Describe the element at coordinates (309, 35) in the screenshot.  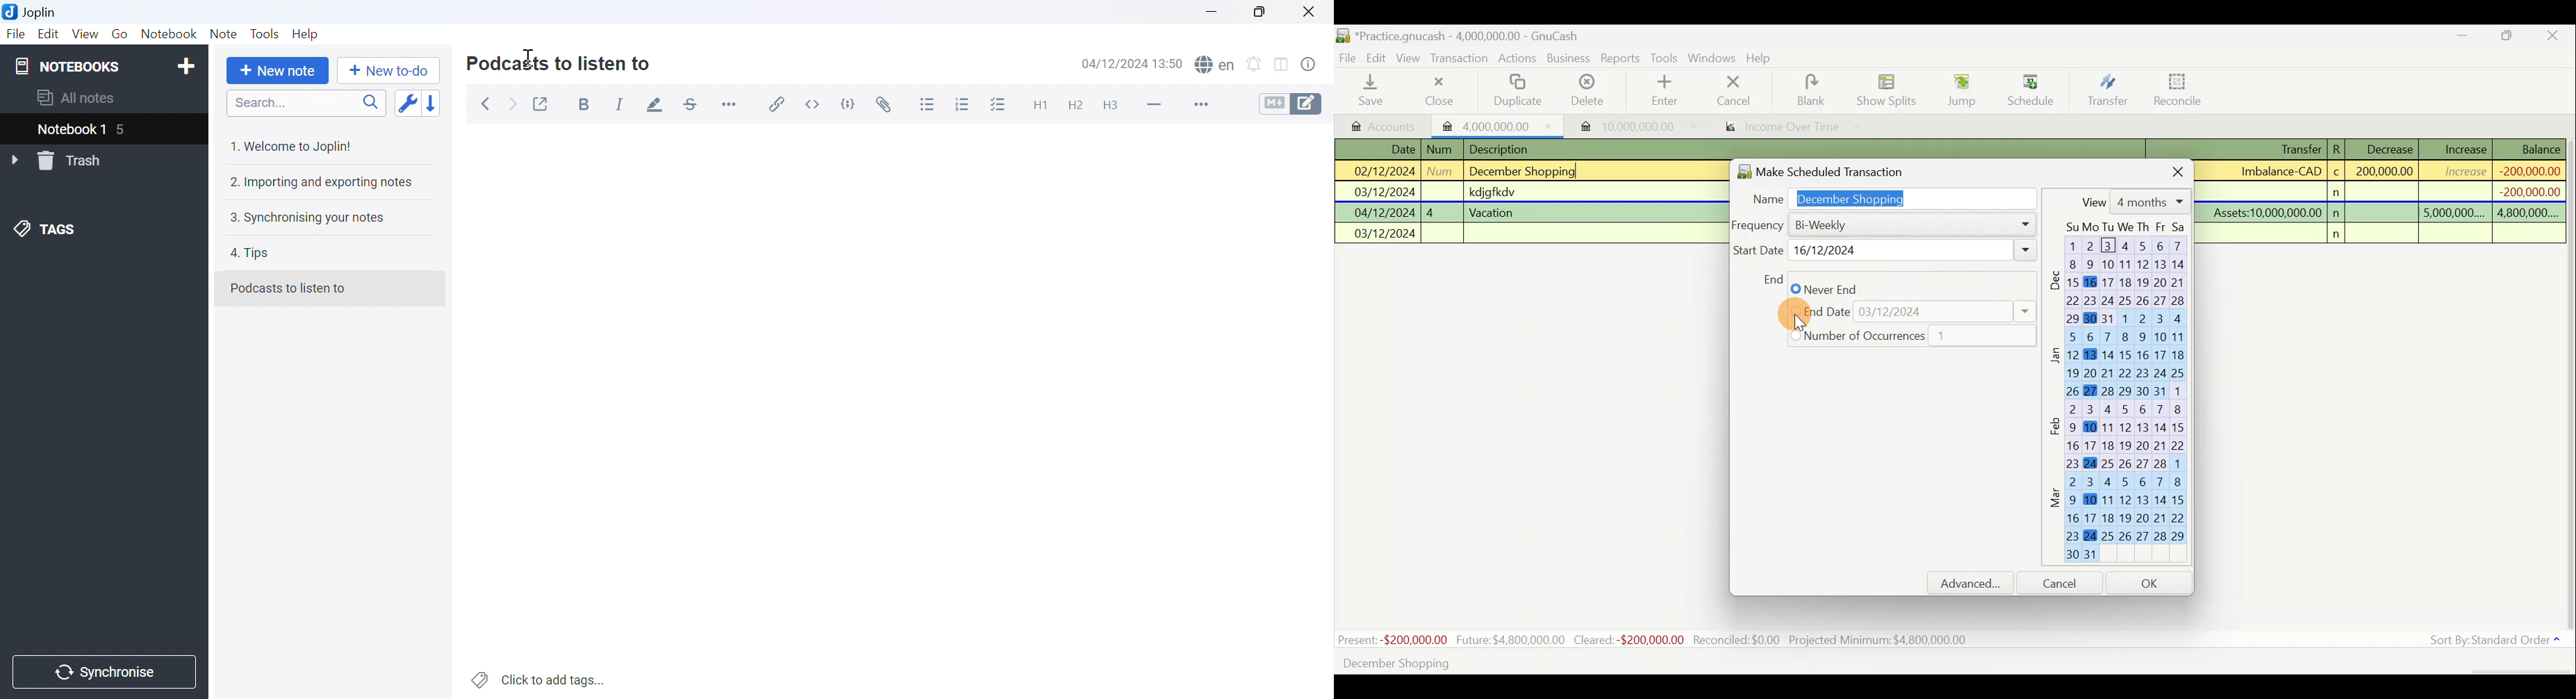
I see `Help` at that location.